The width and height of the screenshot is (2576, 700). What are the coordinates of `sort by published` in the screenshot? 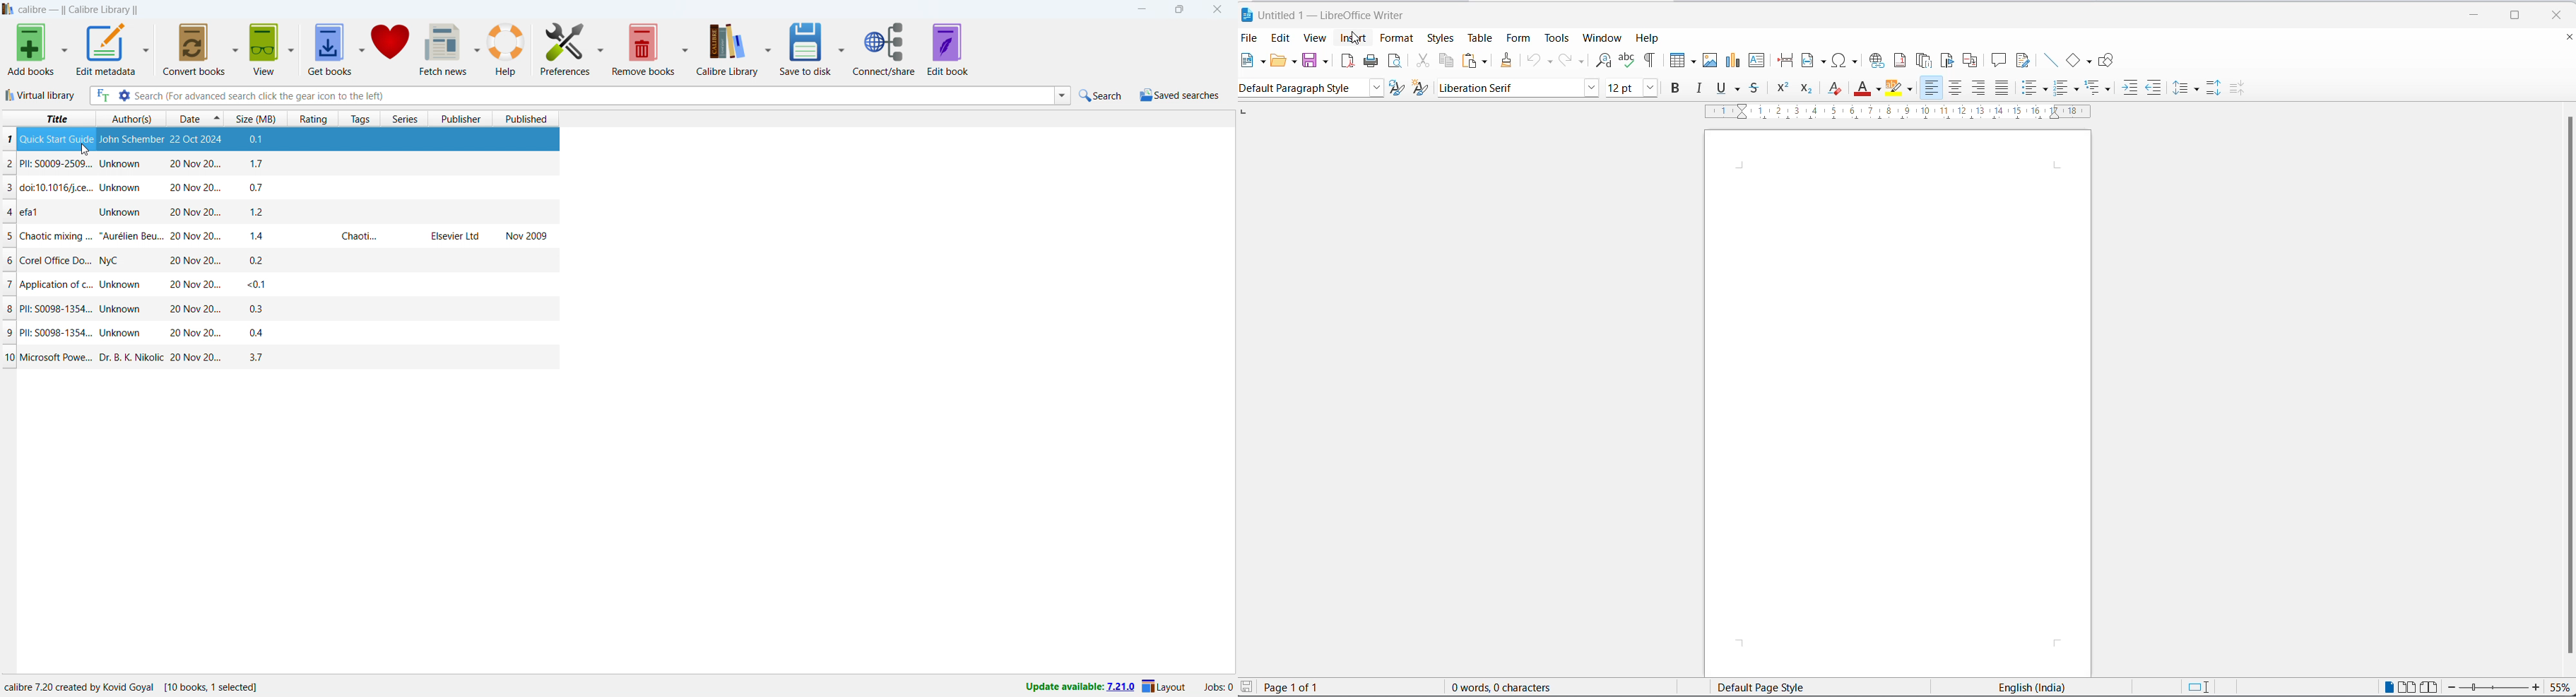 It's located at (526, 119).